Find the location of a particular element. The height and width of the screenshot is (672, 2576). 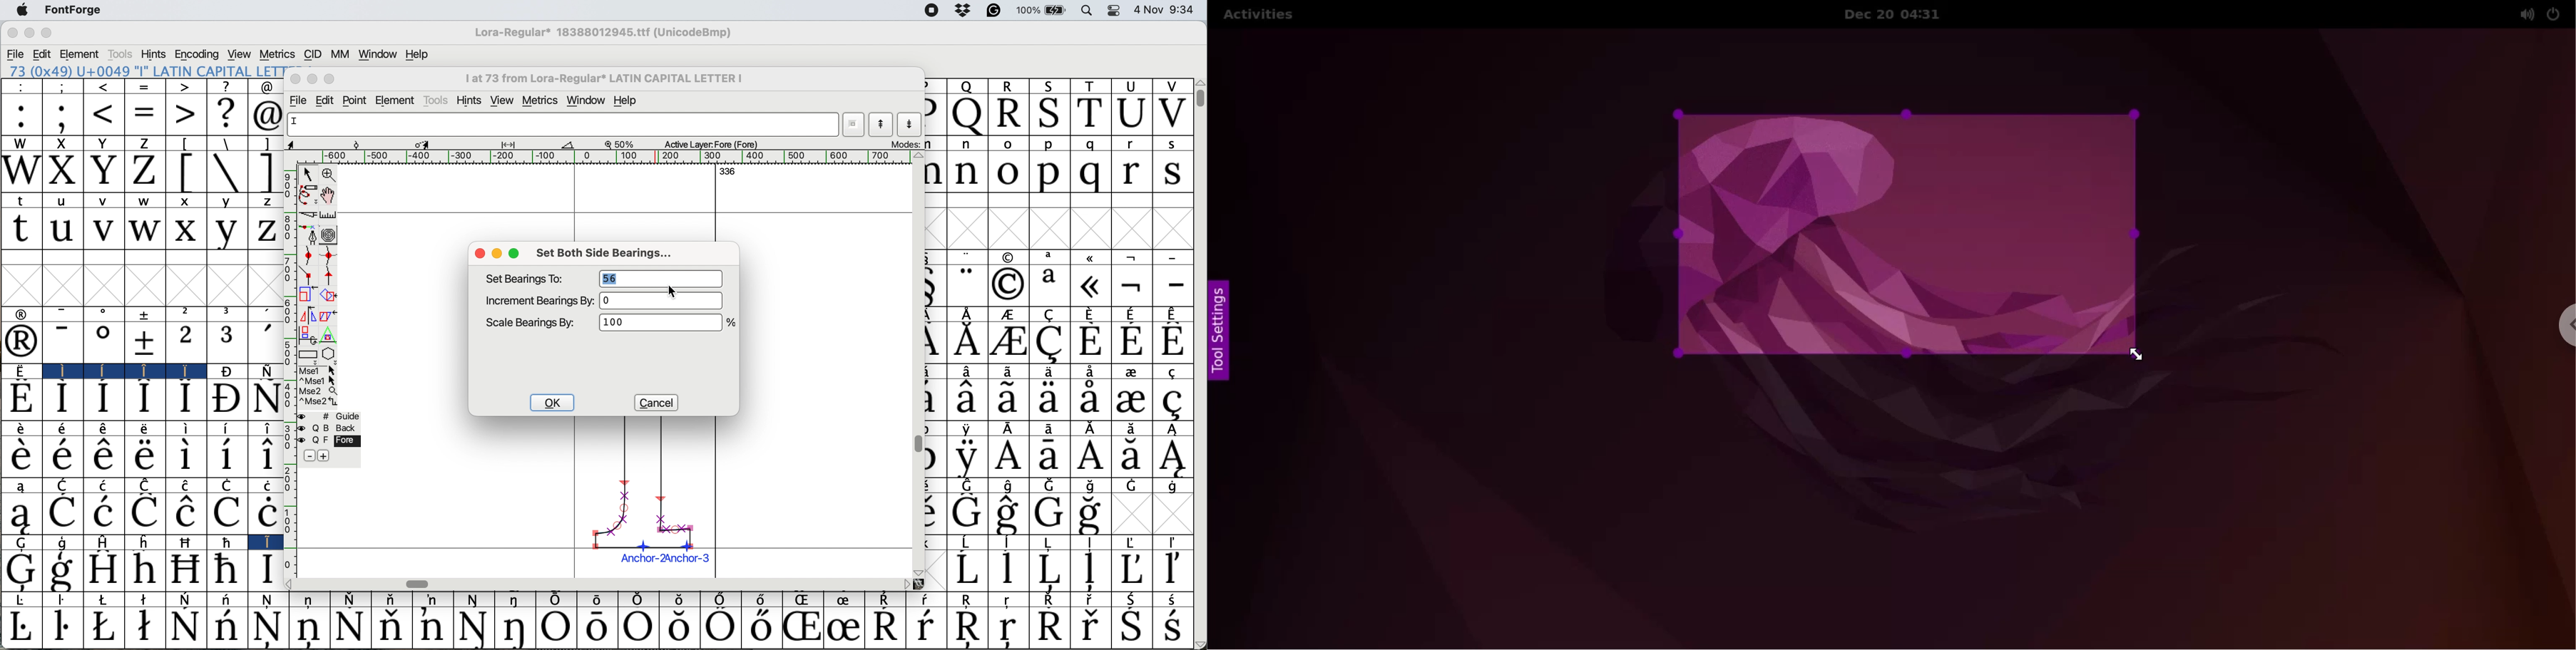

Symbol is located at coordinates (760, 628).